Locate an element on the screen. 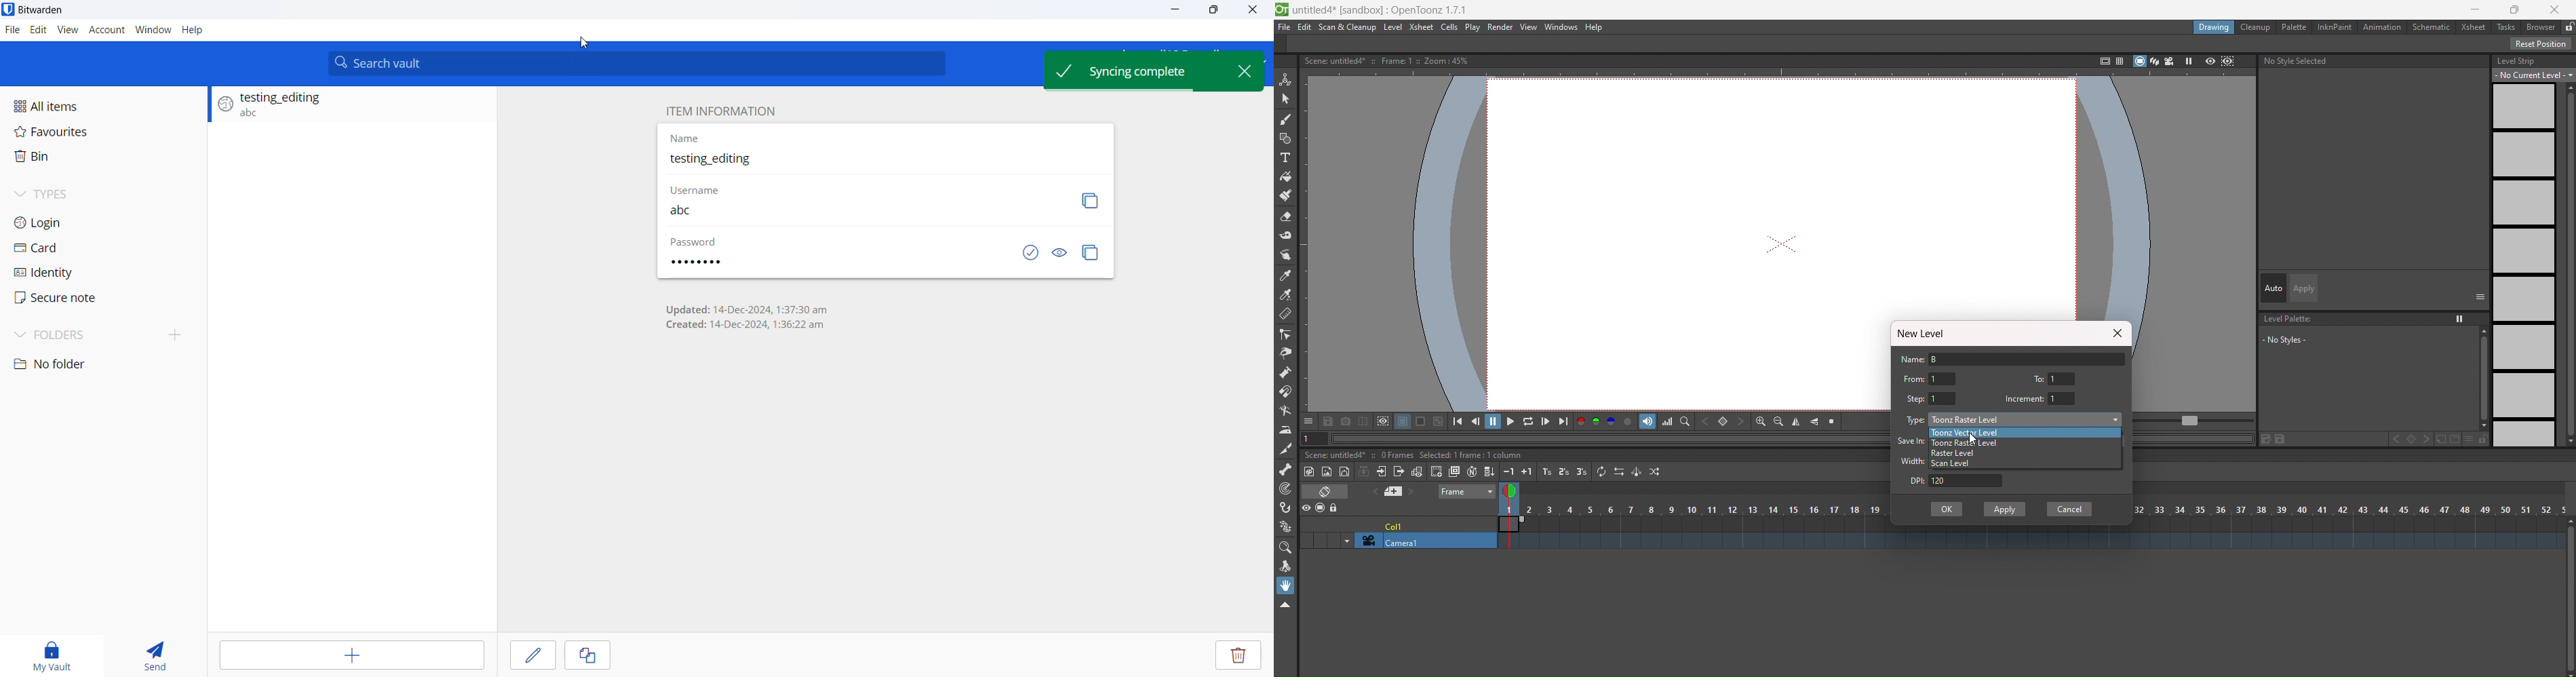 This screenshot has width=2576, height=700. selection tool  is located at coordinates (1285, 99).